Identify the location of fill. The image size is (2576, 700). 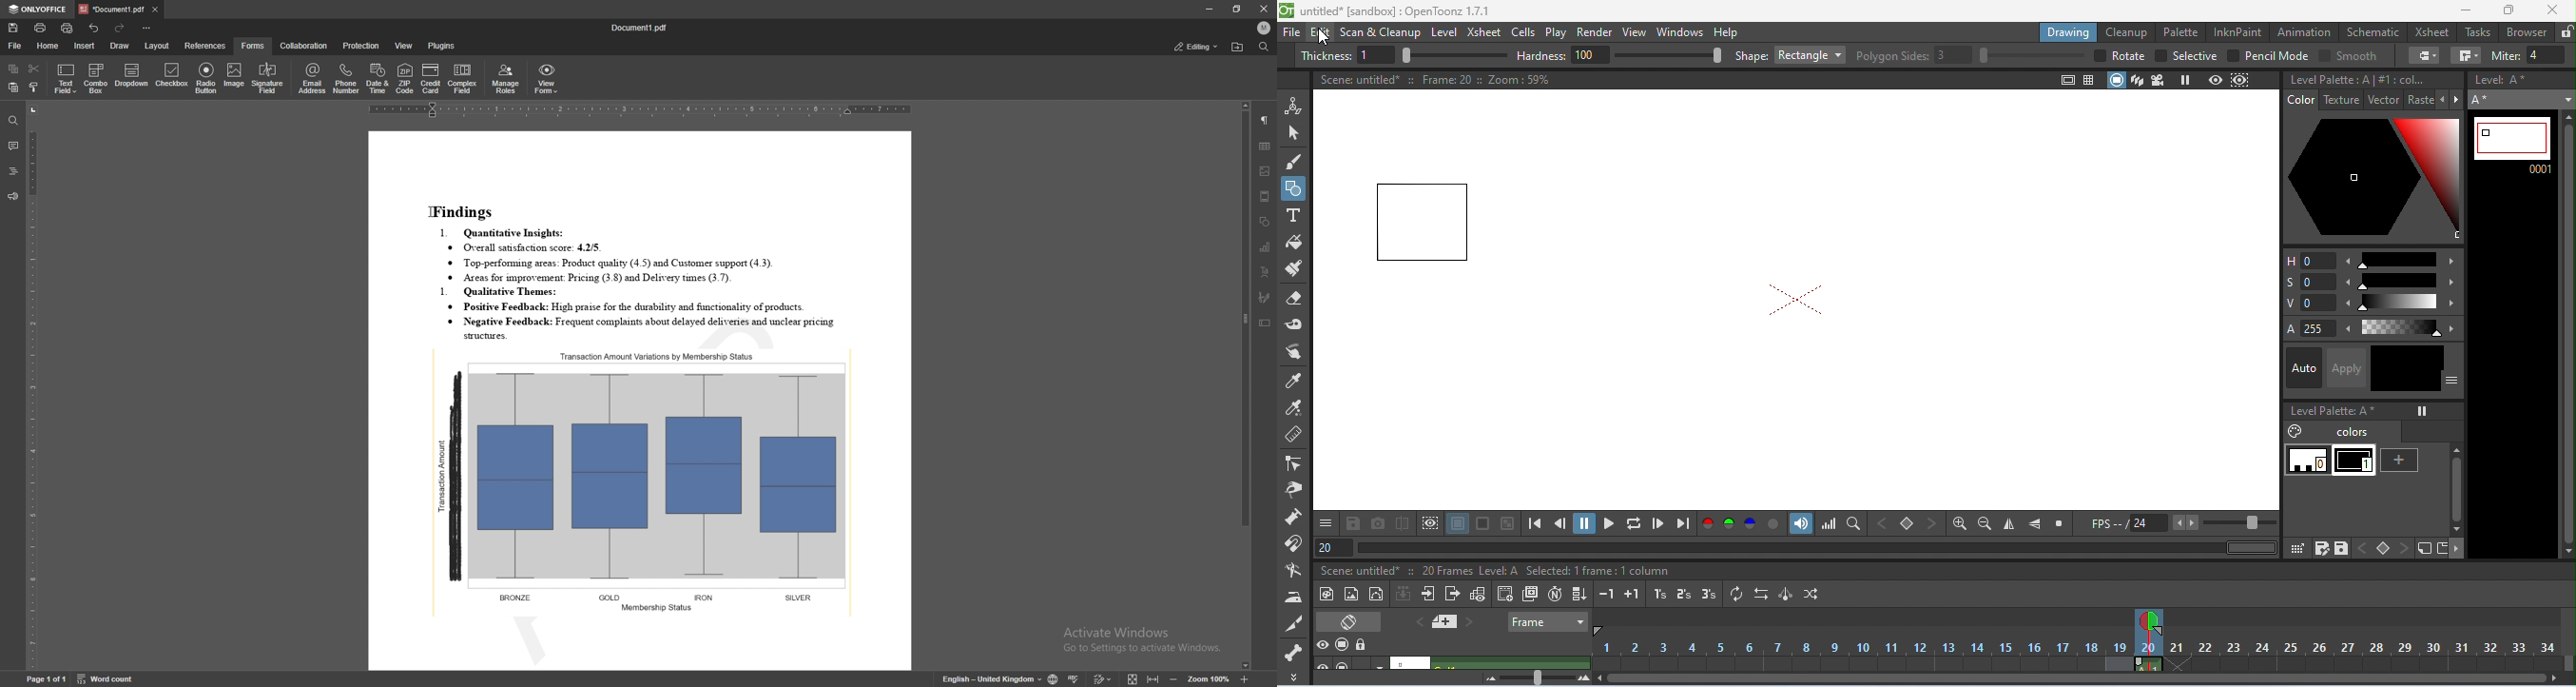
(1292, 241).